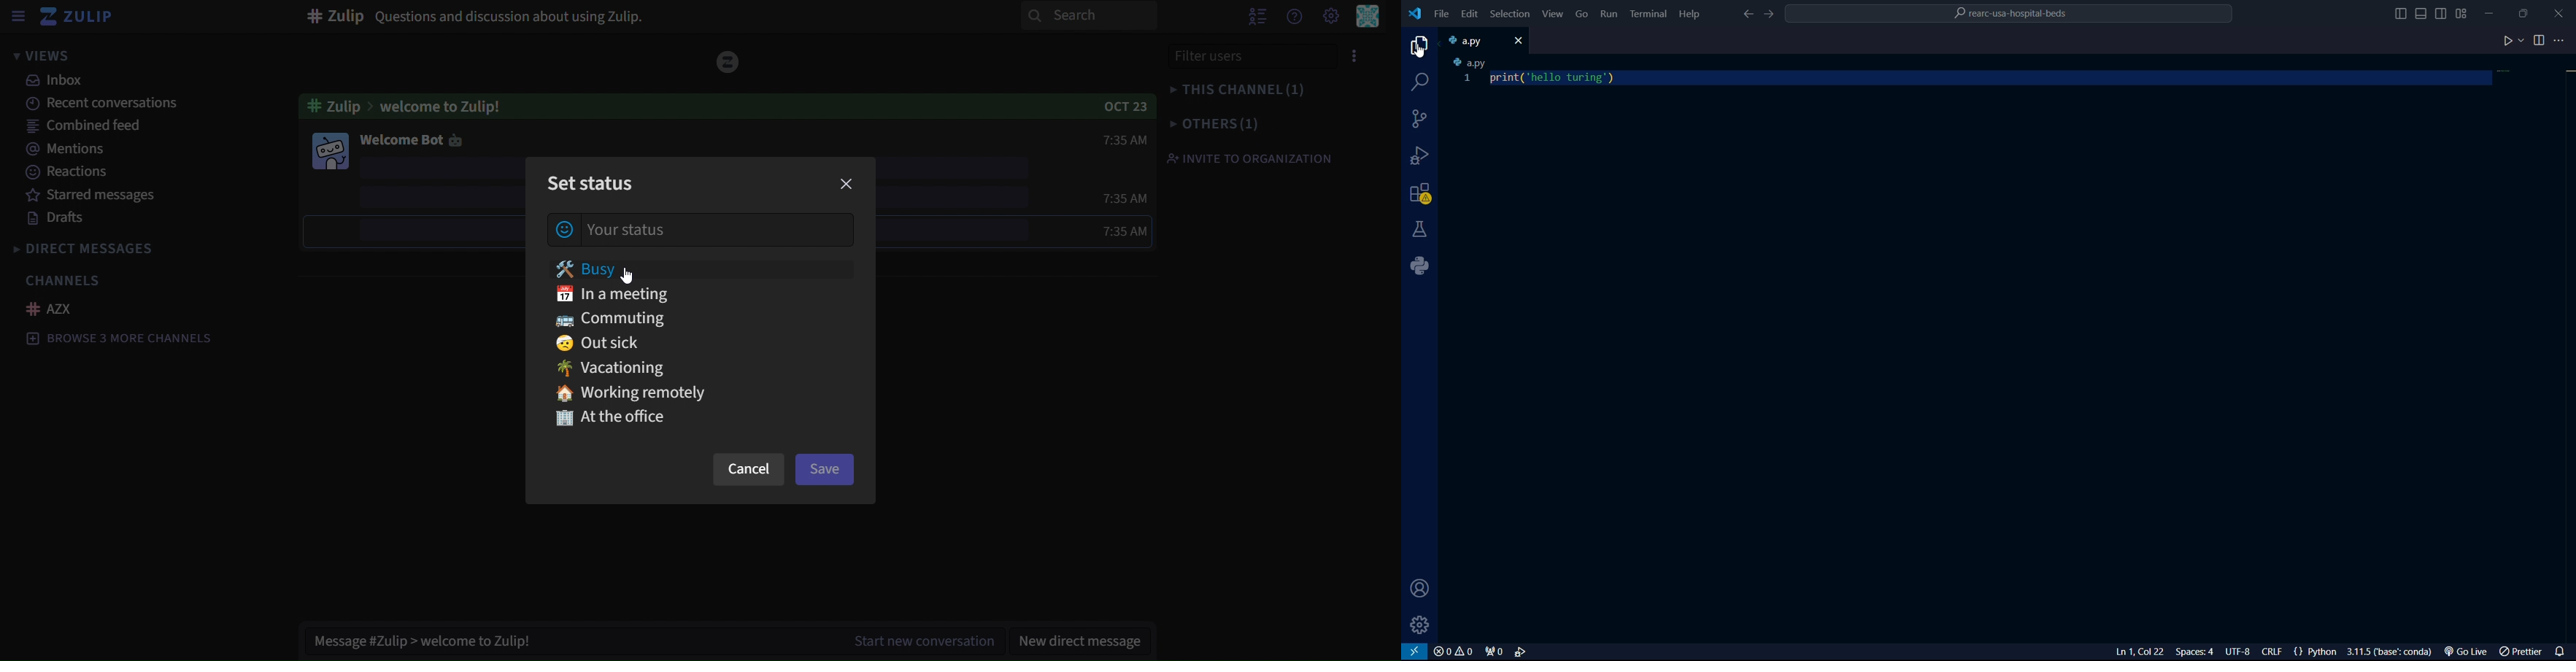 The image size is (2576, 672). What do you see at coordinates (1214, 123) in the screenshot?
I see `others` at bounding box center [1214, 123].